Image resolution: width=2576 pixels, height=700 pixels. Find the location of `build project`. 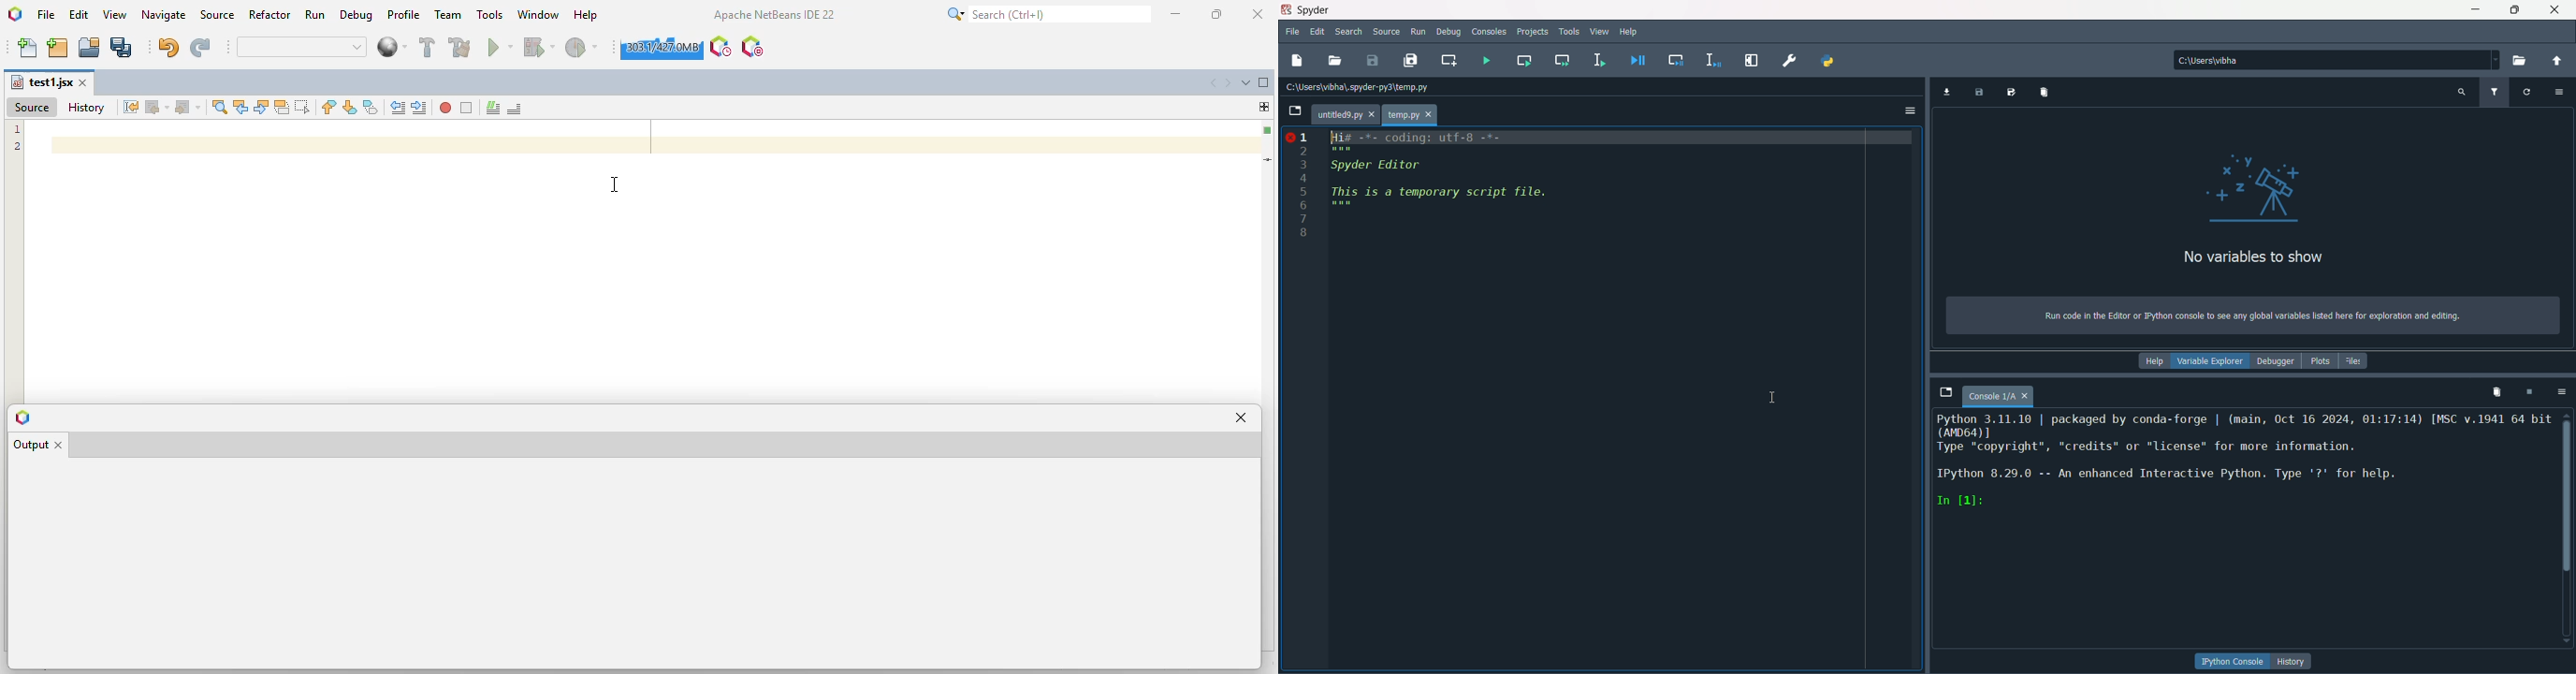

build project is located at coordinates (428, 47).